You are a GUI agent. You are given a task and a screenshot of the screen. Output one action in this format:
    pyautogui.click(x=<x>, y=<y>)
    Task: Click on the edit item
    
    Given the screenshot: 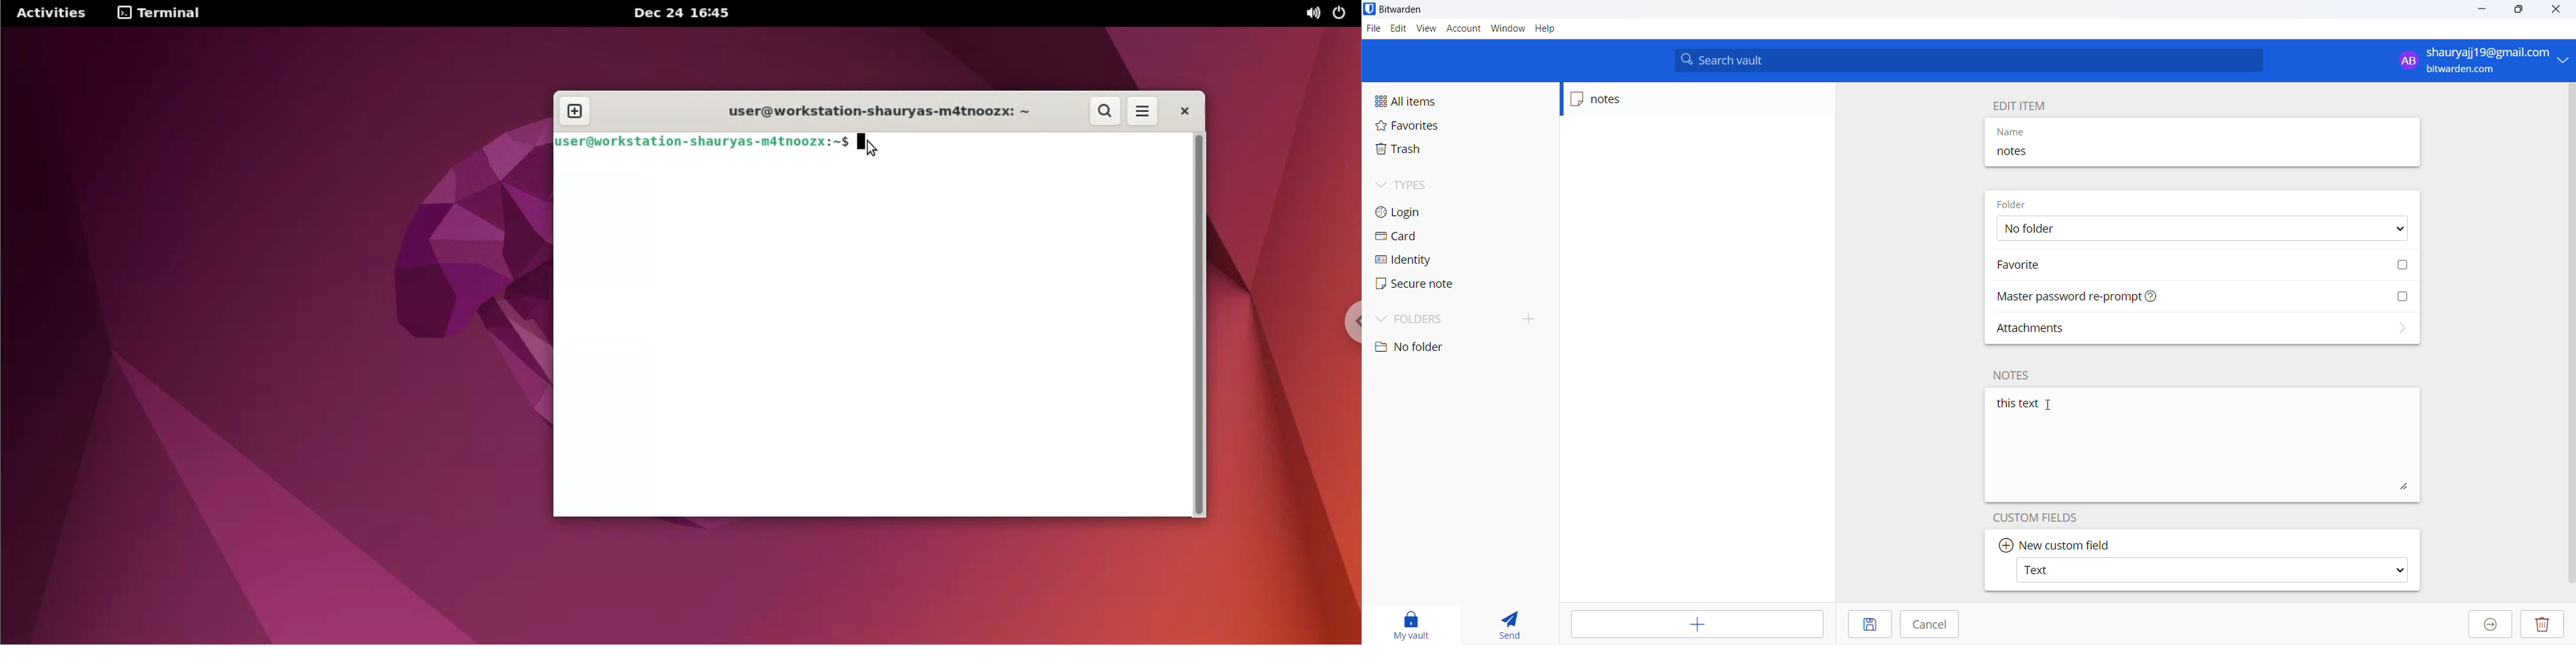 What is the action you would take?
    pyautogui.click(x=2028, y=105)
    